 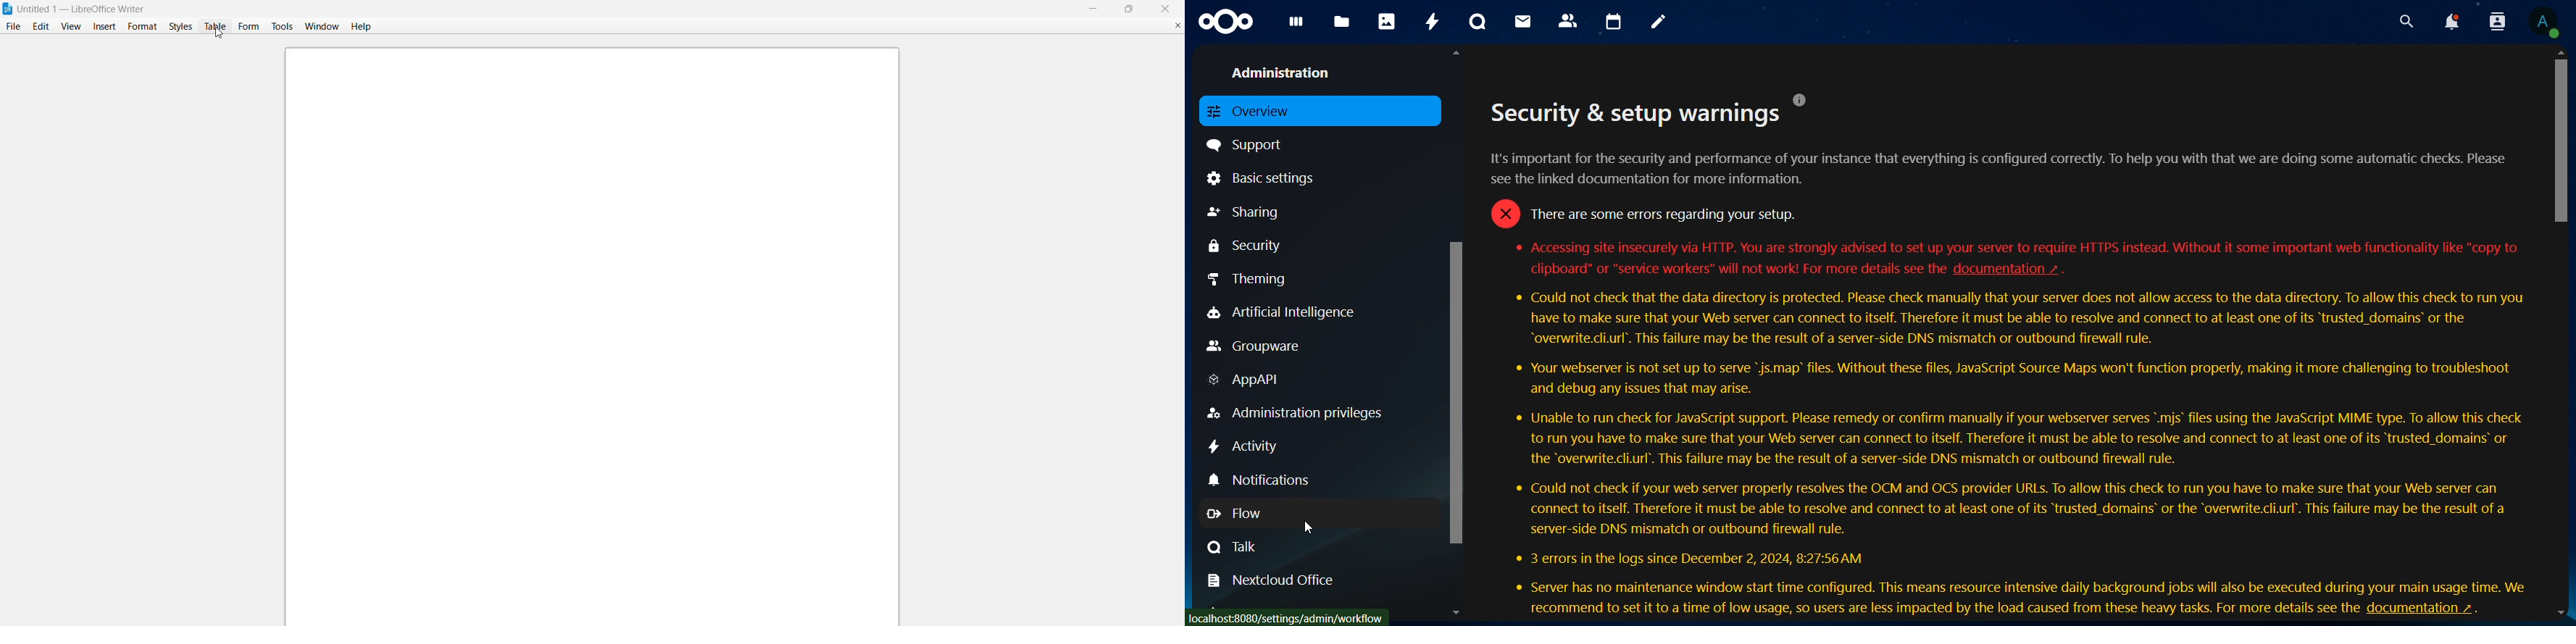 What do you see at coordinates (1387, 21) in the screenshot?
I see `photos` at bounding box center [1387, 21].